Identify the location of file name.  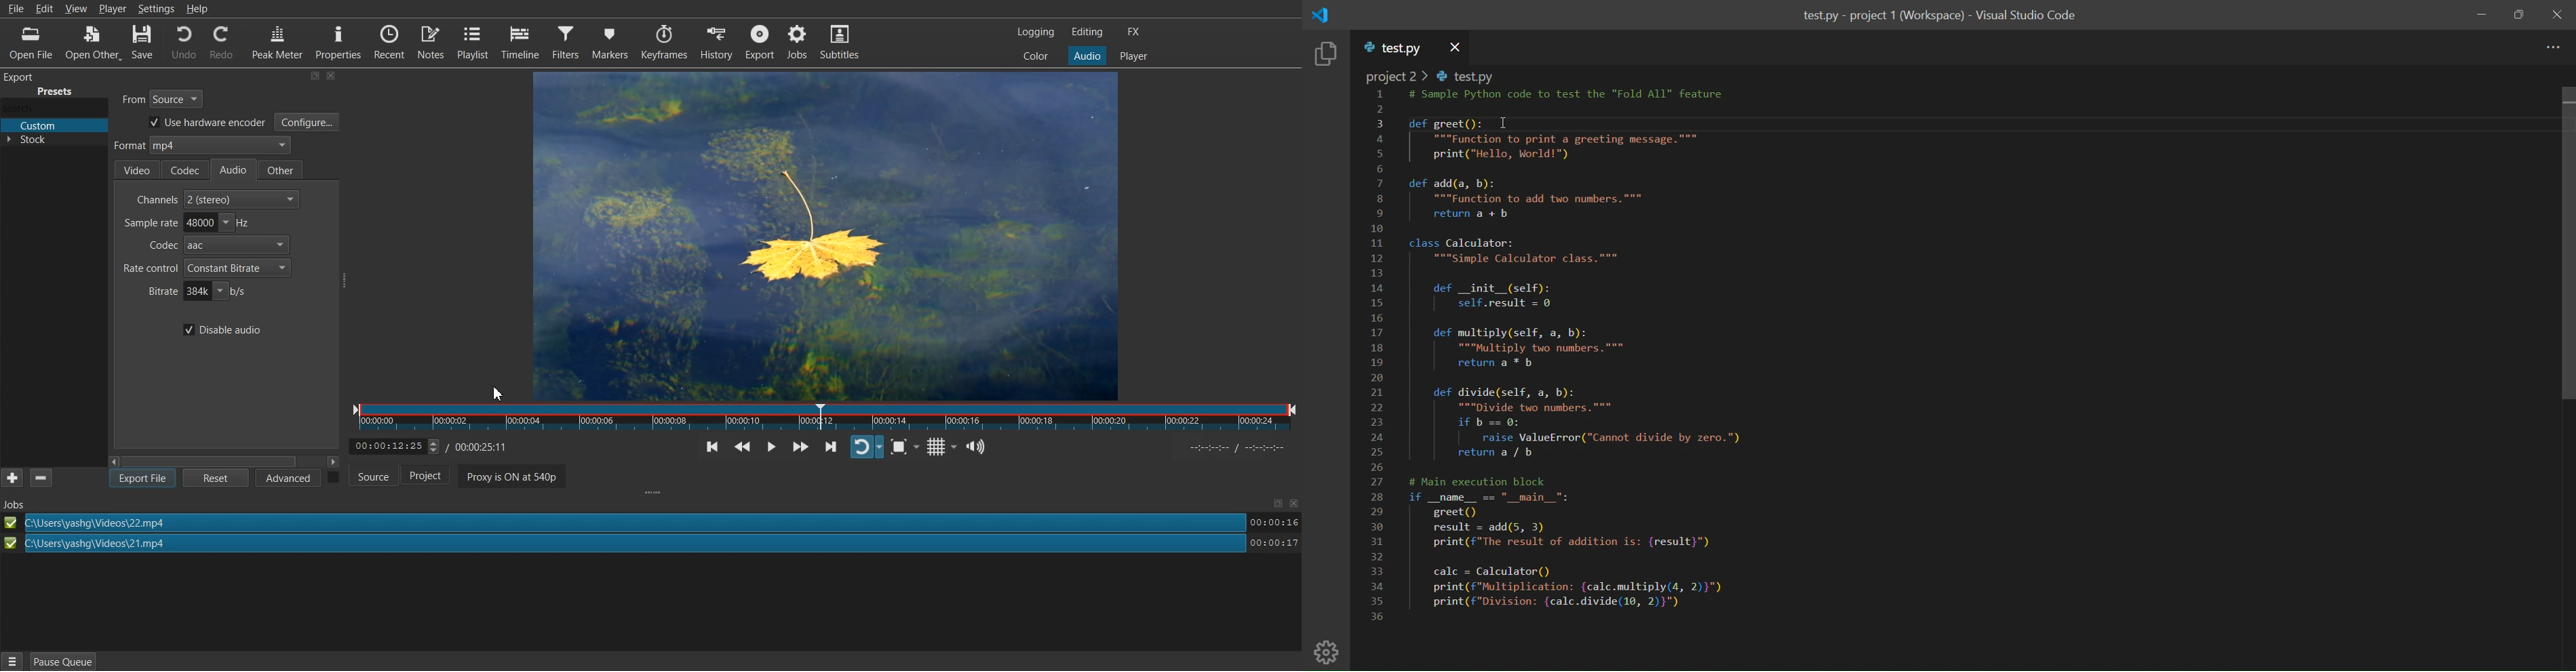
(1394, 48).